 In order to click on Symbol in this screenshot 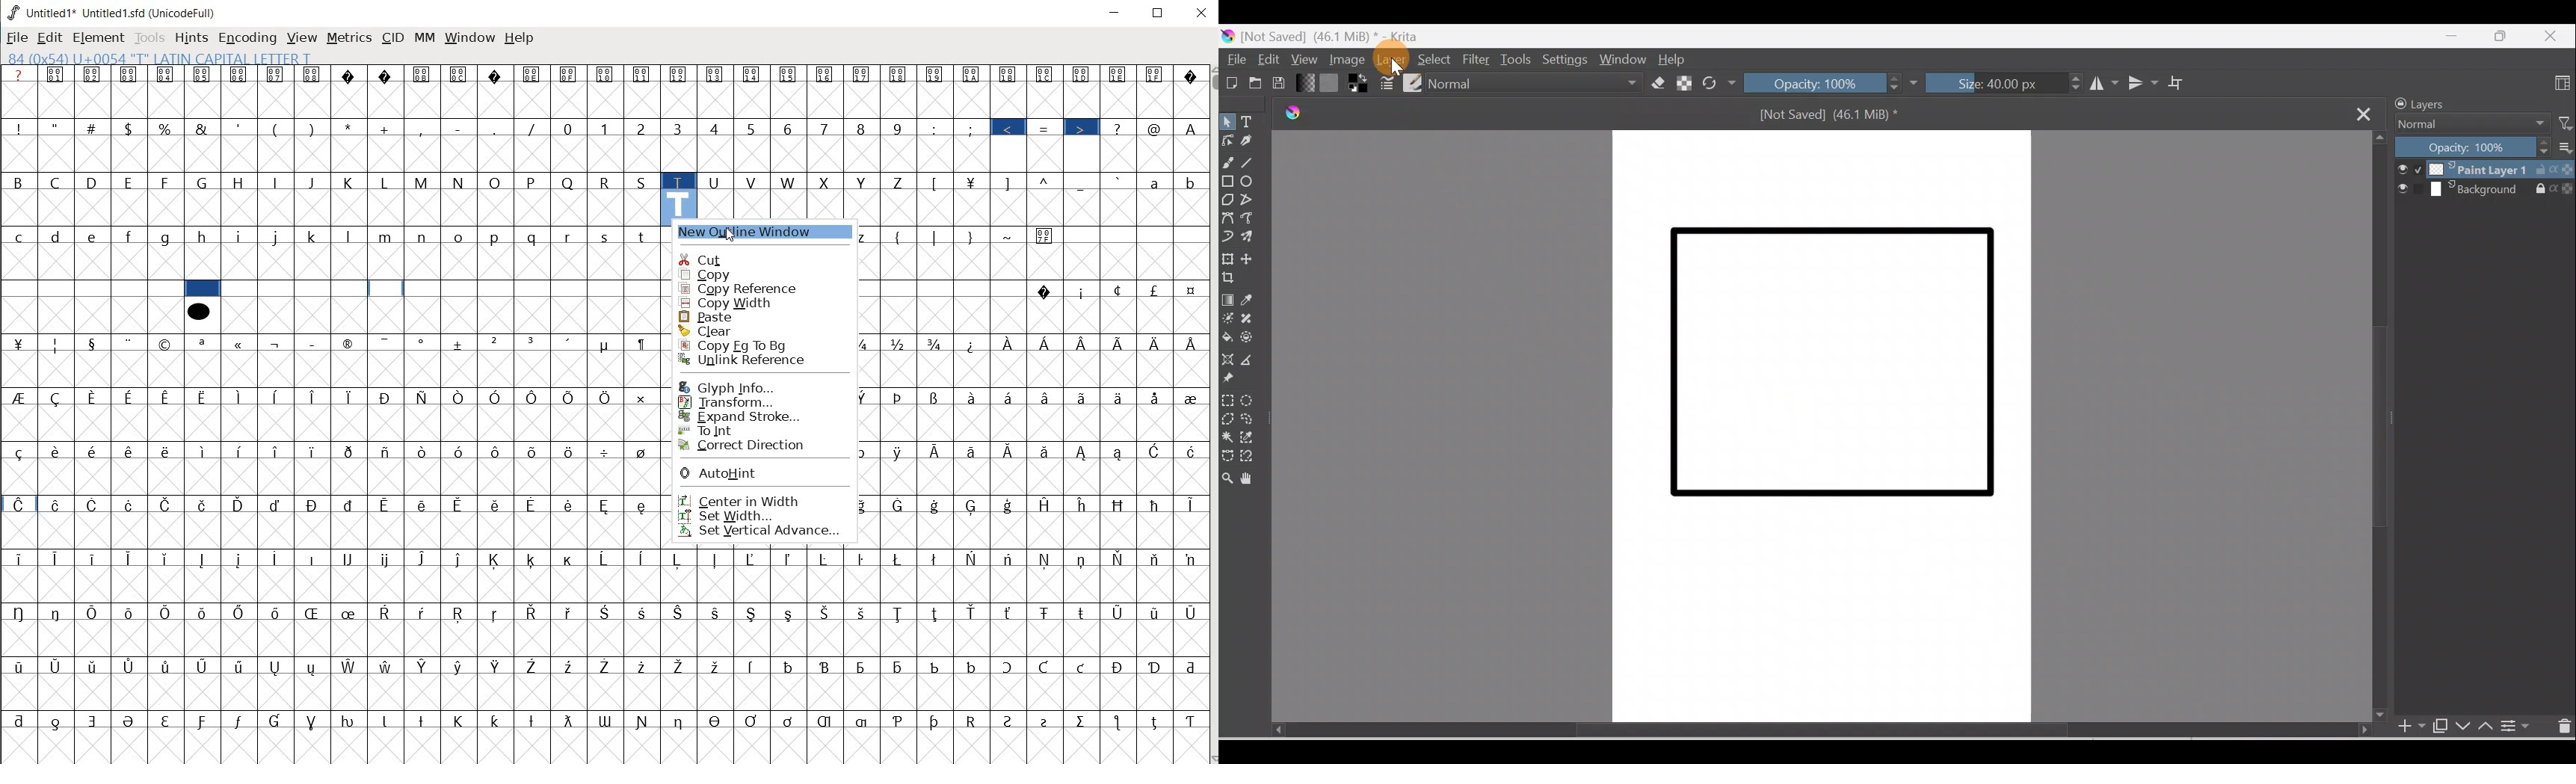, I will do `click(351, 75)`.